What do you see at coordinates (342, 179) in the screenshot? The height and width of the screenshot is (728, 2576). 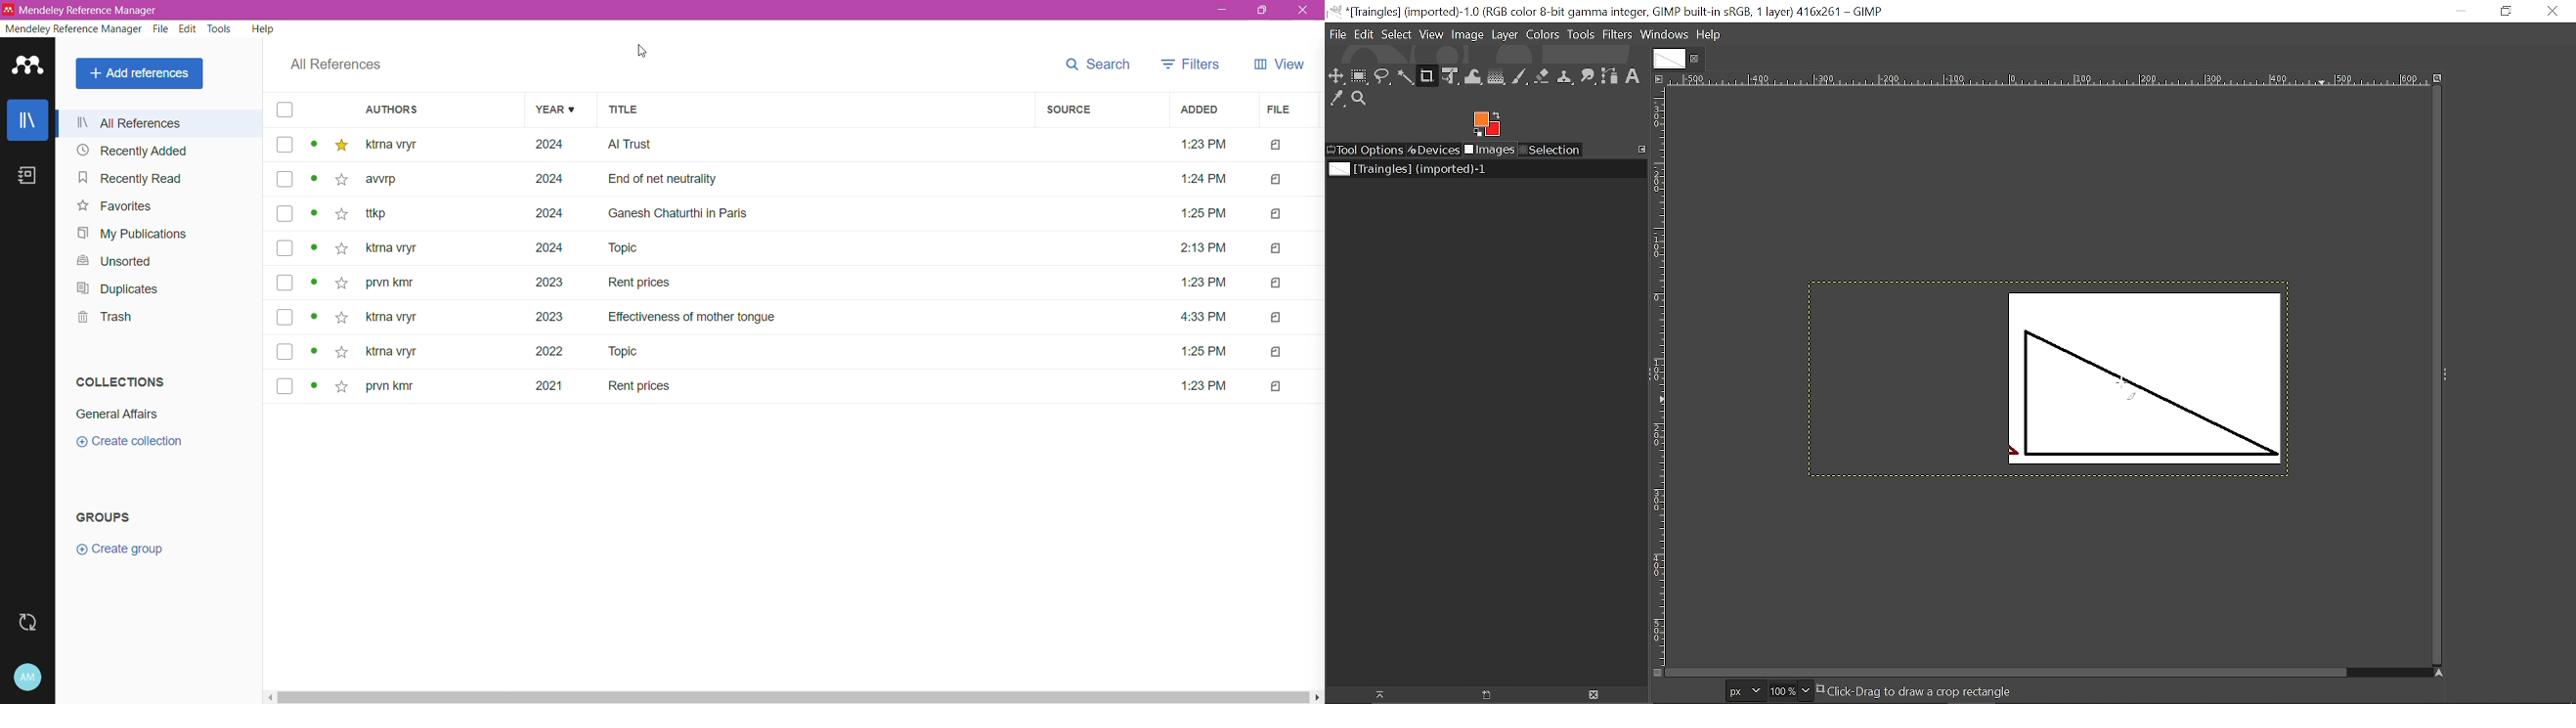 I see `click to add to favorites` at bounding box center [342, 179].